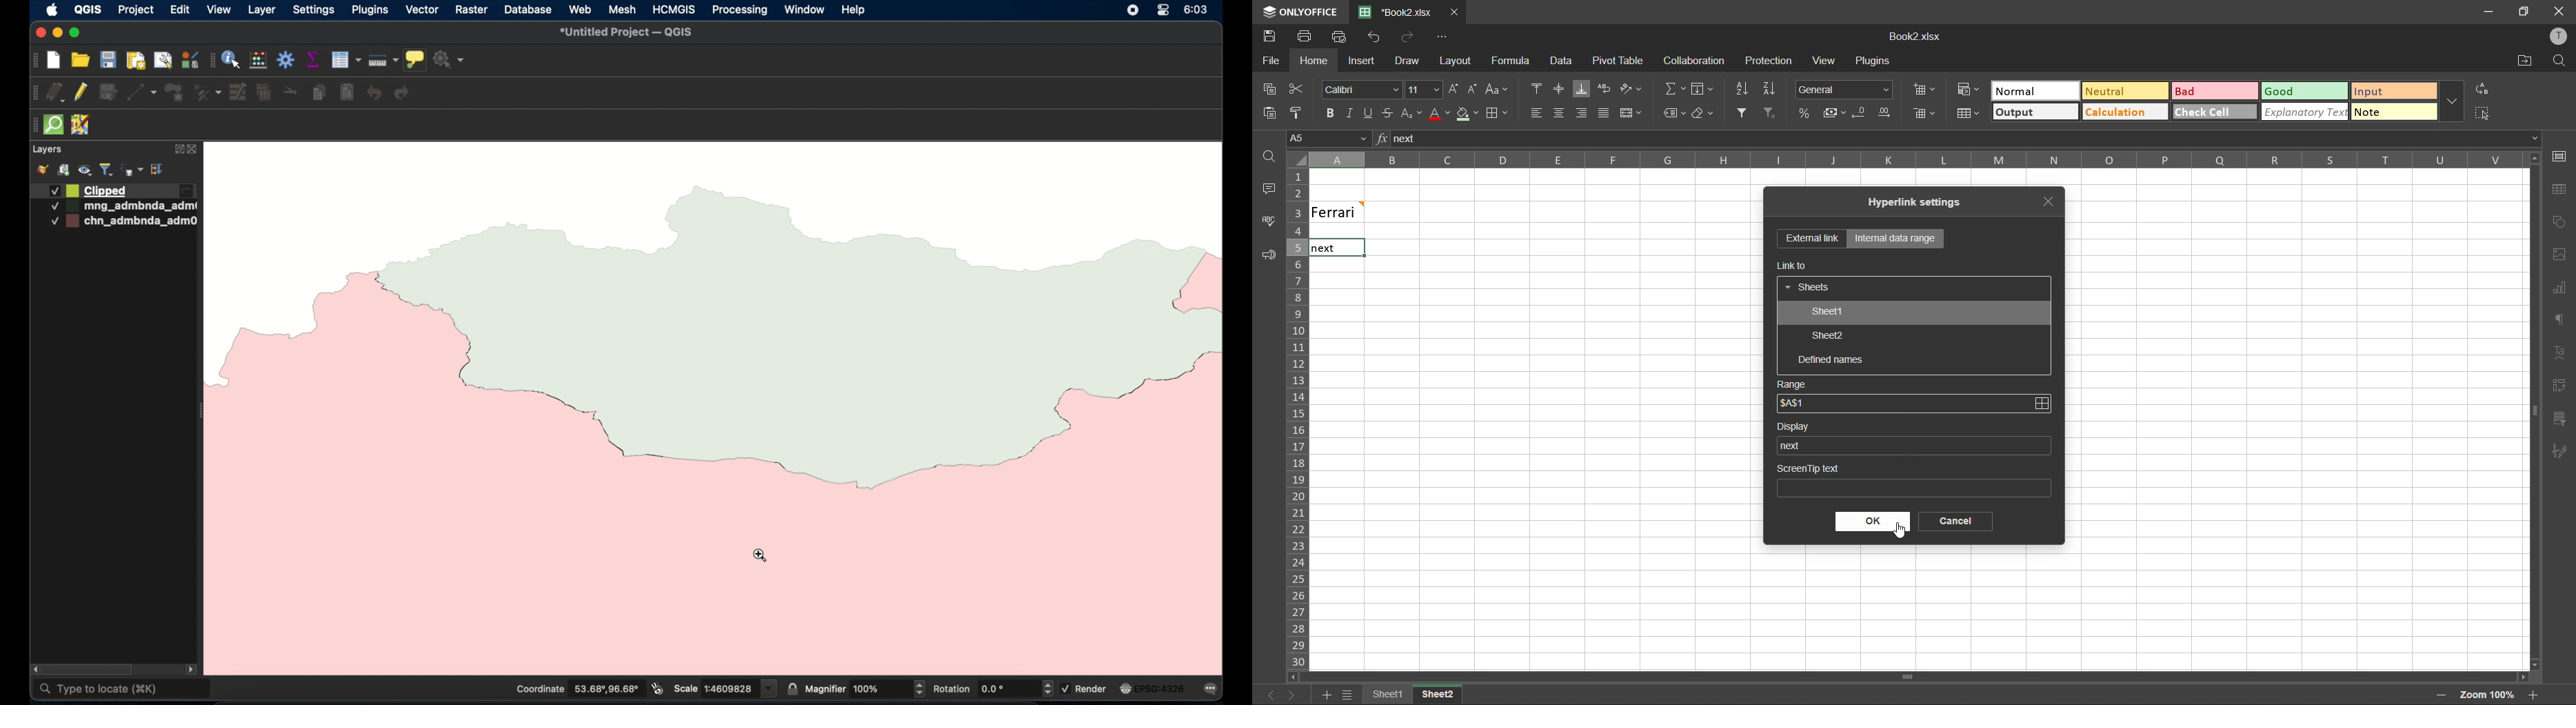 Image resolution: width=2576 pixels, height=728 pixels. Describe the element at coordinates (2455, 101) in the screenshot. I see `more options` at that location.